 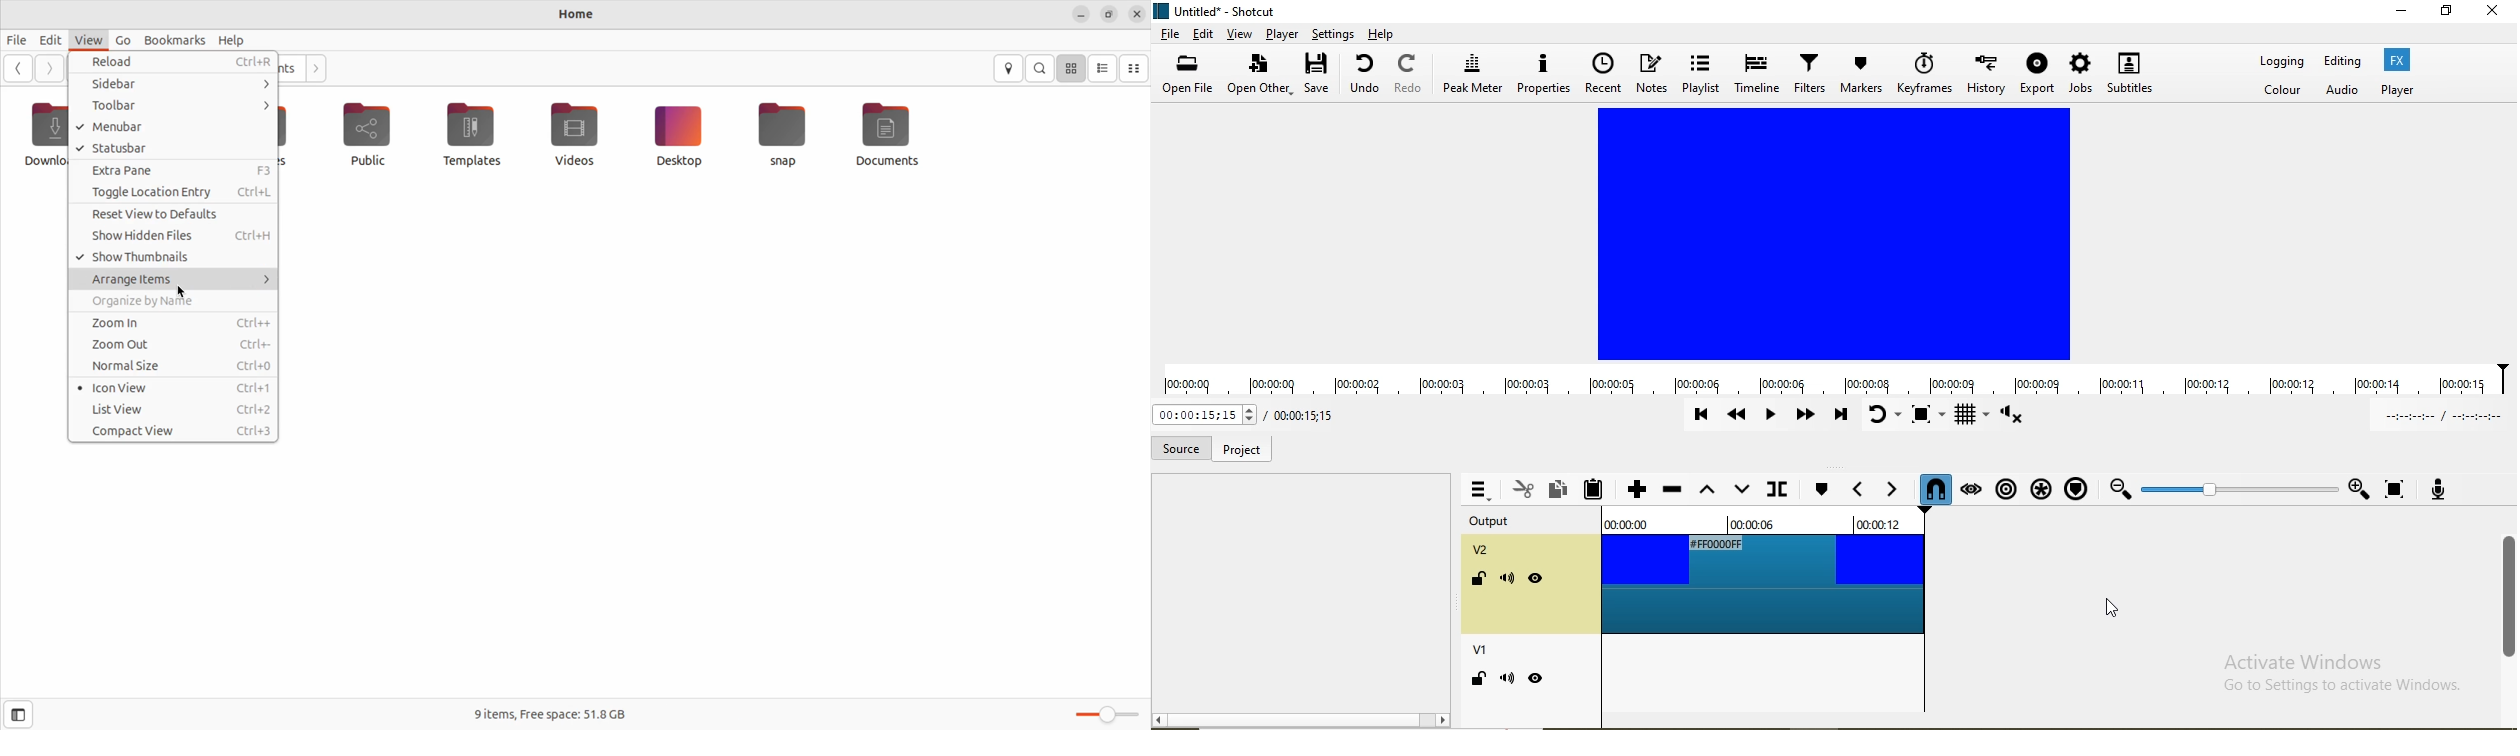 I want to click on v2, so click(x=1484, y=552).